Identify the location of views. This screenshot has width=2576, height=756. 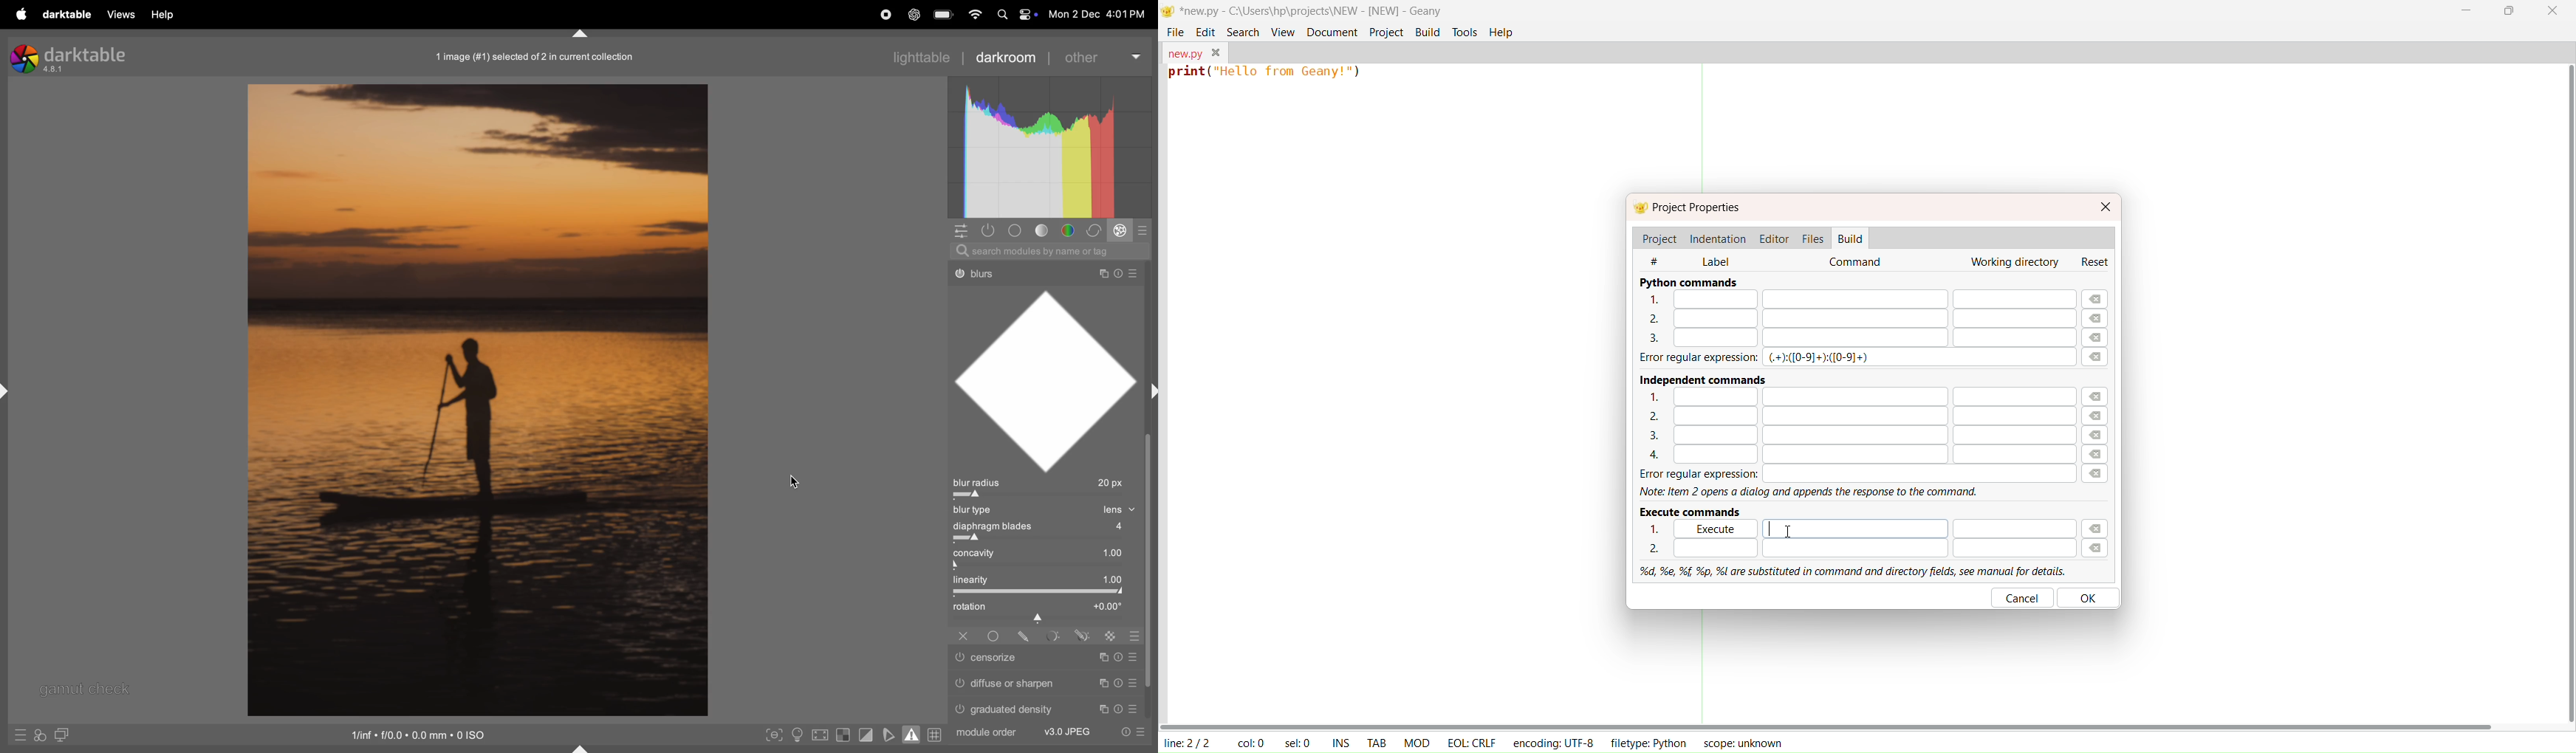
(120, 14).